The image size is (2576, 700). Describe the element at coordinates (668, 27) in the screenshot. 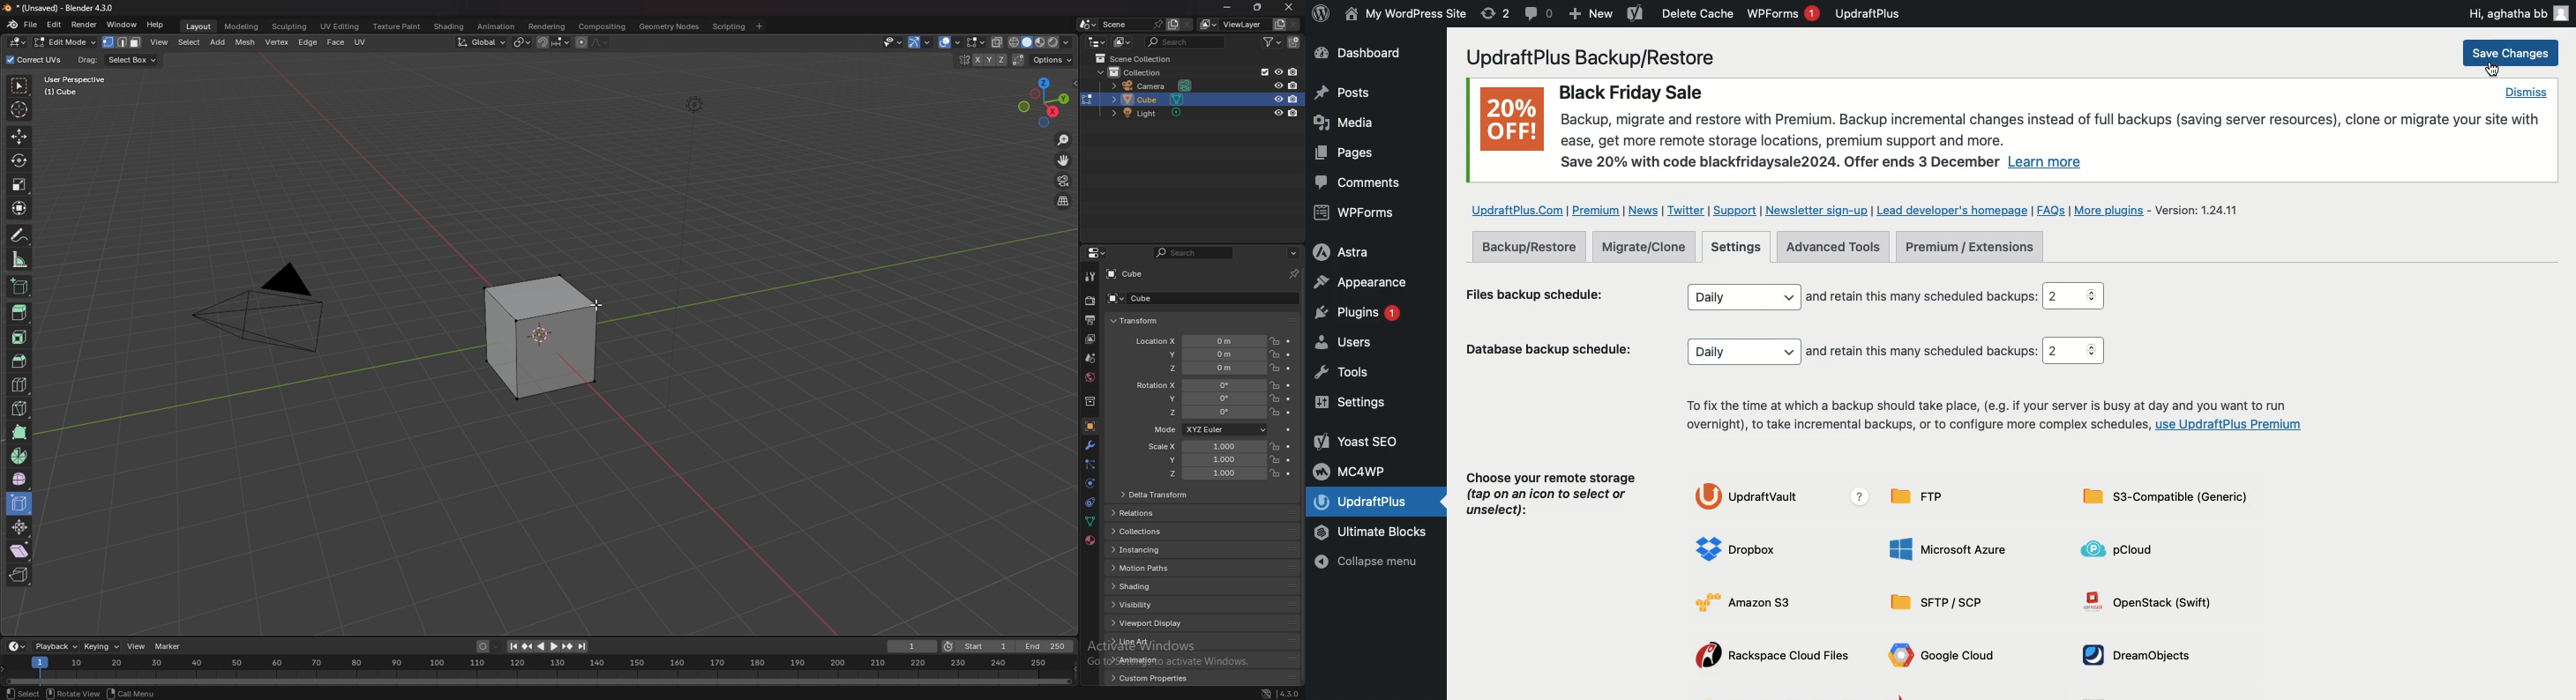

I see `geometry nodes` at that location.